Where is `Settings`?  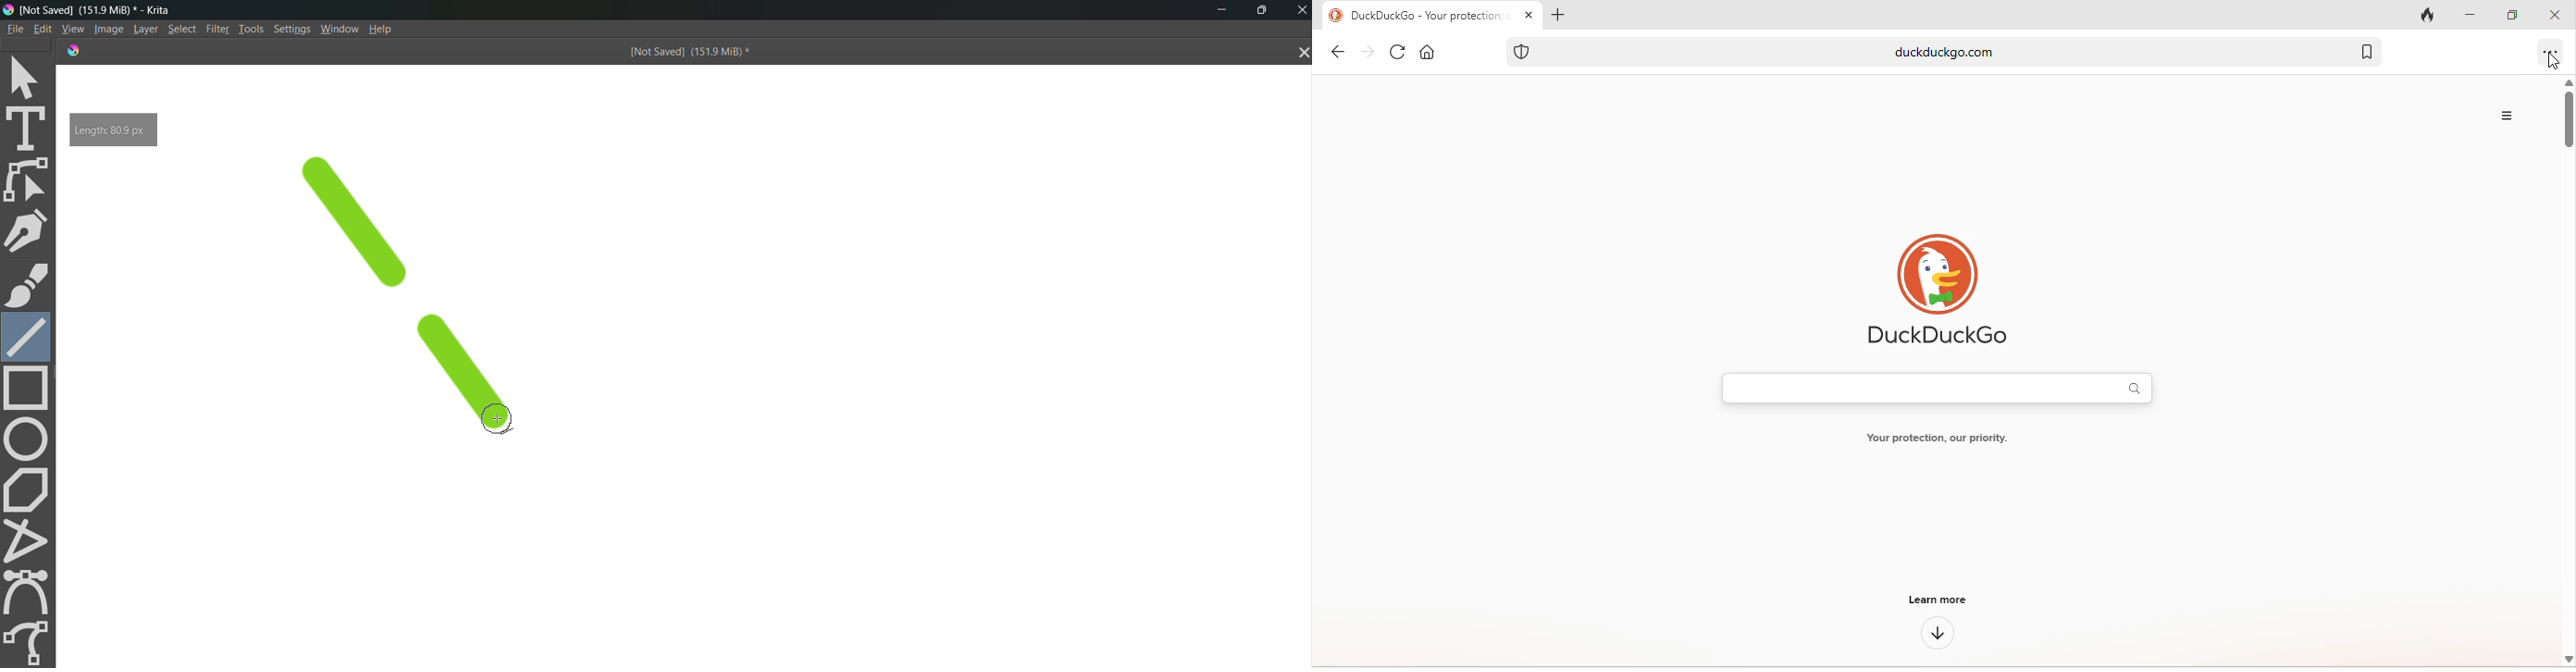
Settings is located at coordinates (293, 30).